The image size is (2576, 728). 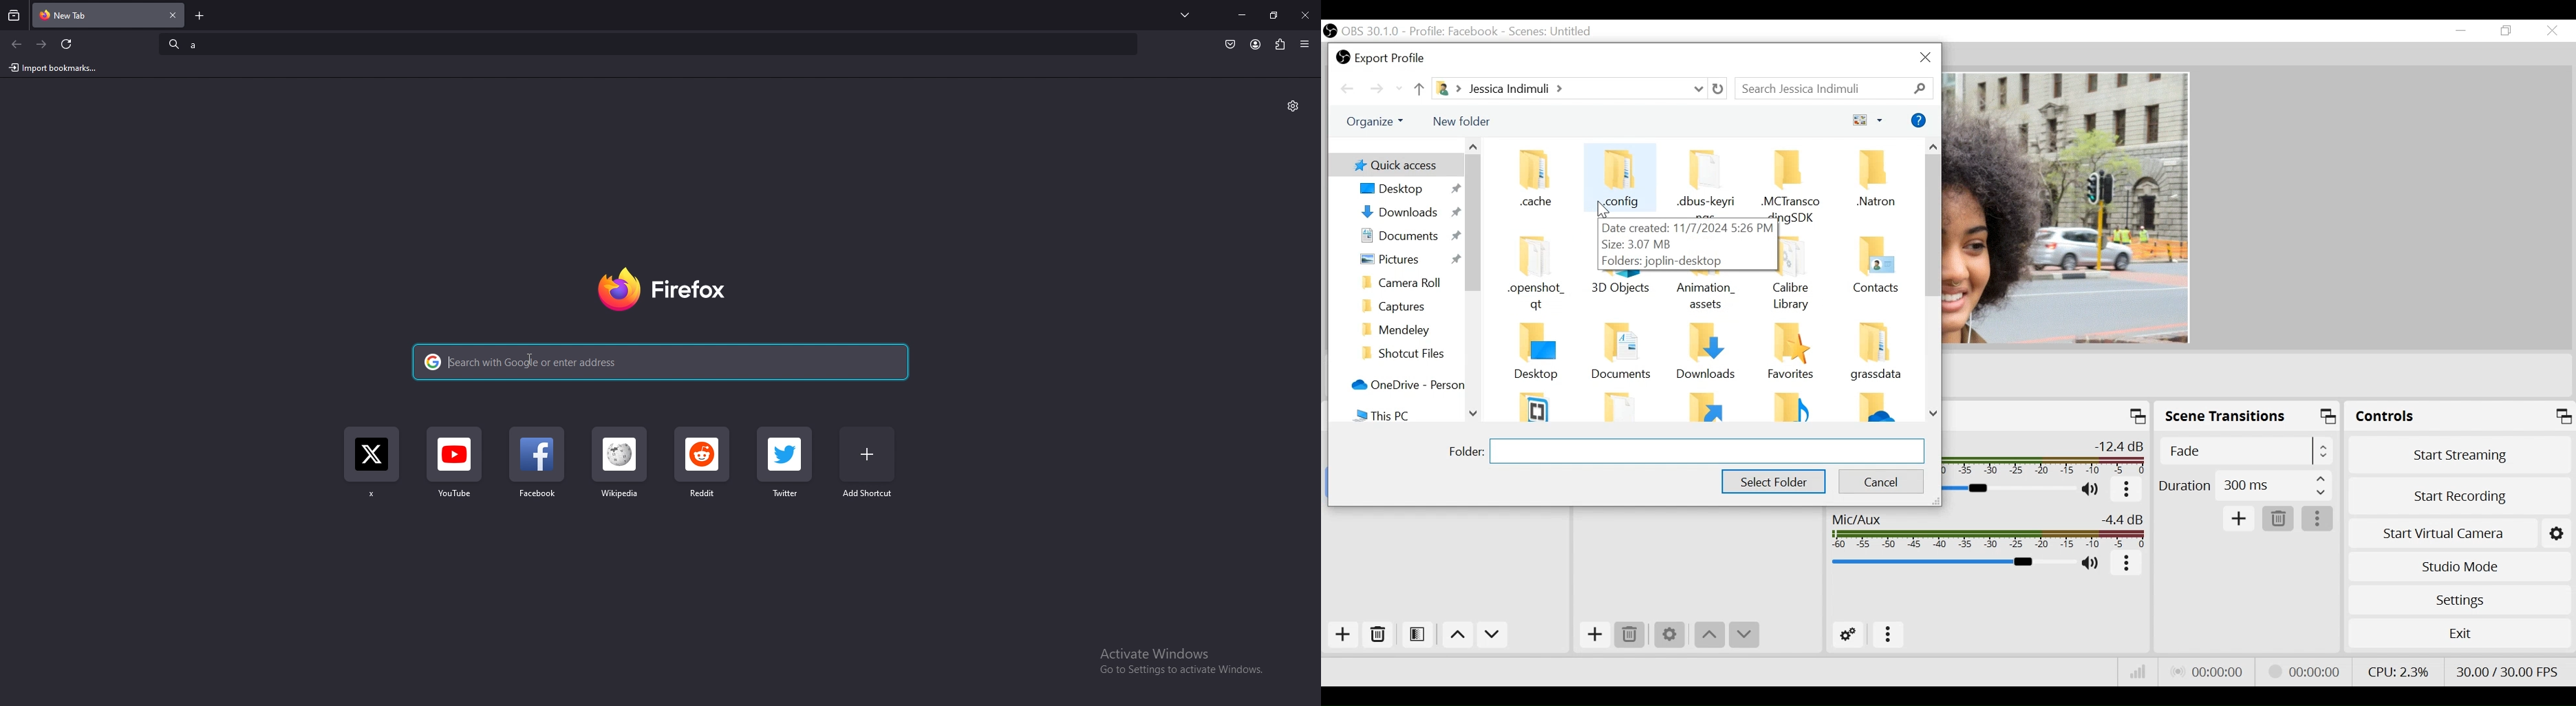 What do you see at coordinates (1409, 283) in the screenshot?
I see `Folder` at bounding box center [1409, 283].